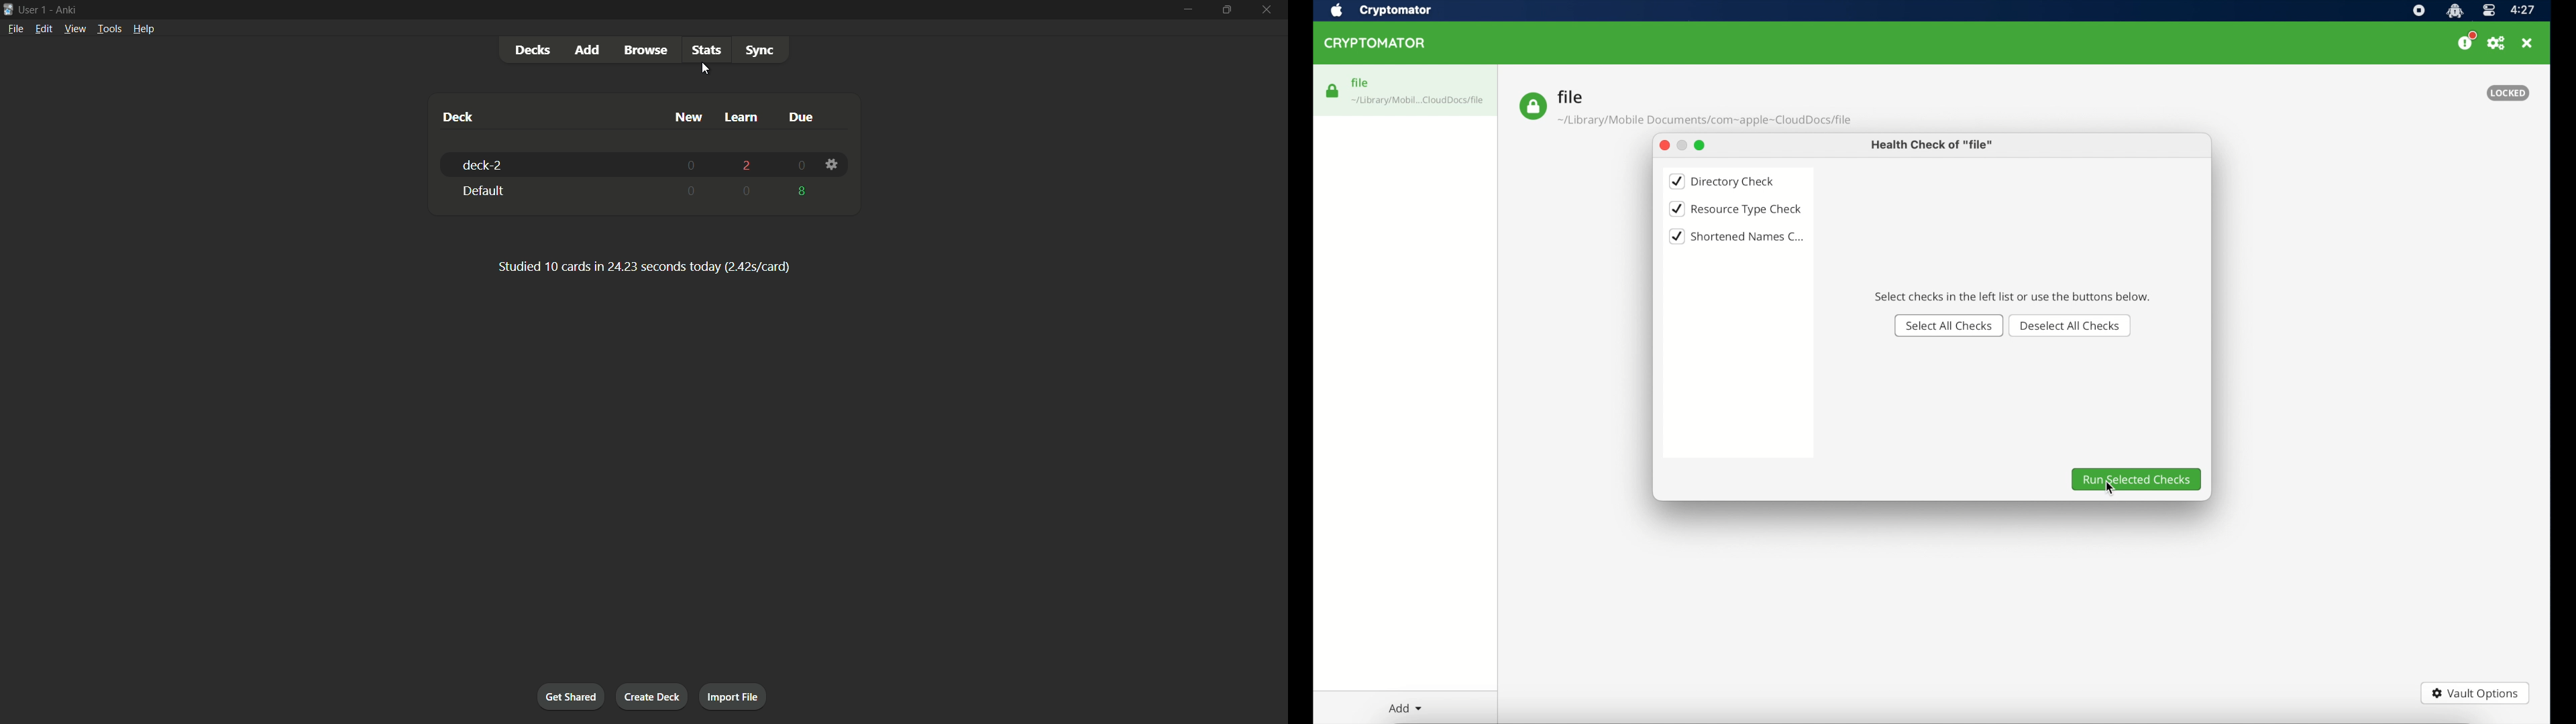 Image resolution: width=2576 pixels, height=728 pixels. What do you see at coordinates (687, 113) in the screenshot?
I see `new` at bounding box center [687, 113].